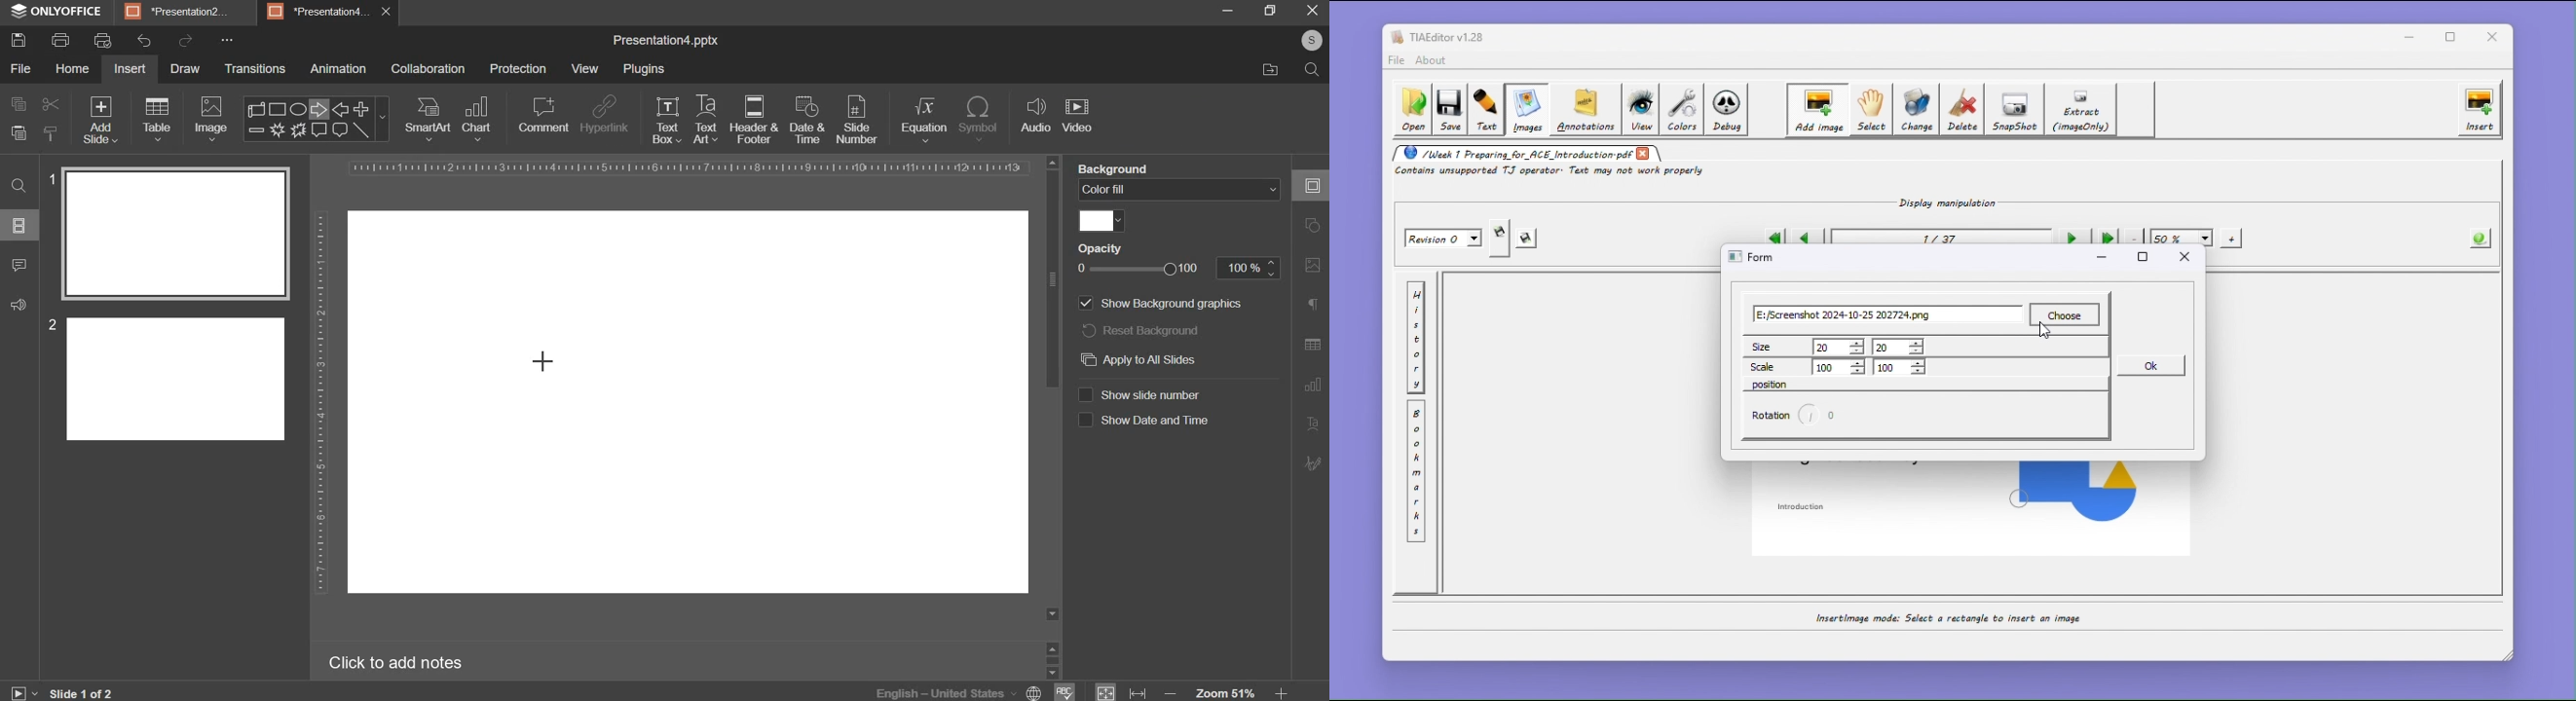 The width and height of the screenshot is (2576, 728). I want to click on show date & time, so click(1085, 421).